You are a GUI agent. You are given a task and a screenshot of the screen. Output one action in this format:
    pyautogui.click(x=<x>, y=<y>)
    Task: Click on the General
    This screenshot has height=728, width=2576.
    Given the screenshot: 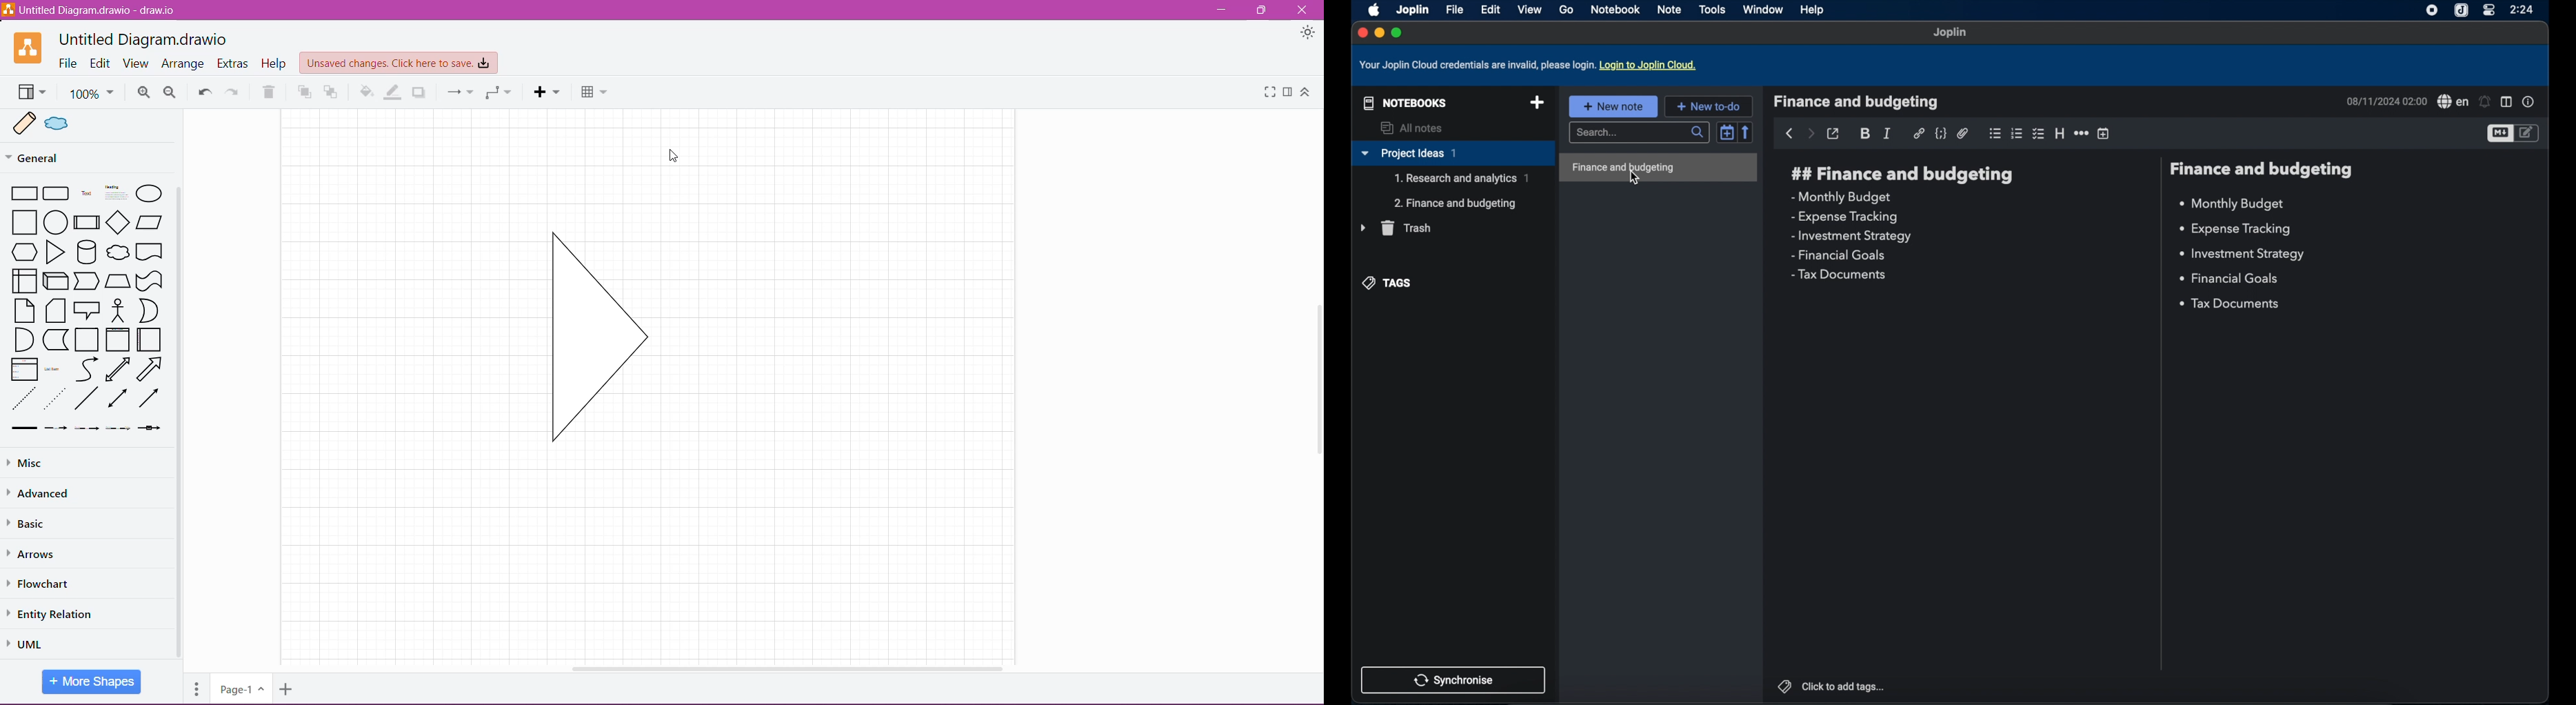 What is the action you would take?
    pyautogui.click(x=60, y=157)
    